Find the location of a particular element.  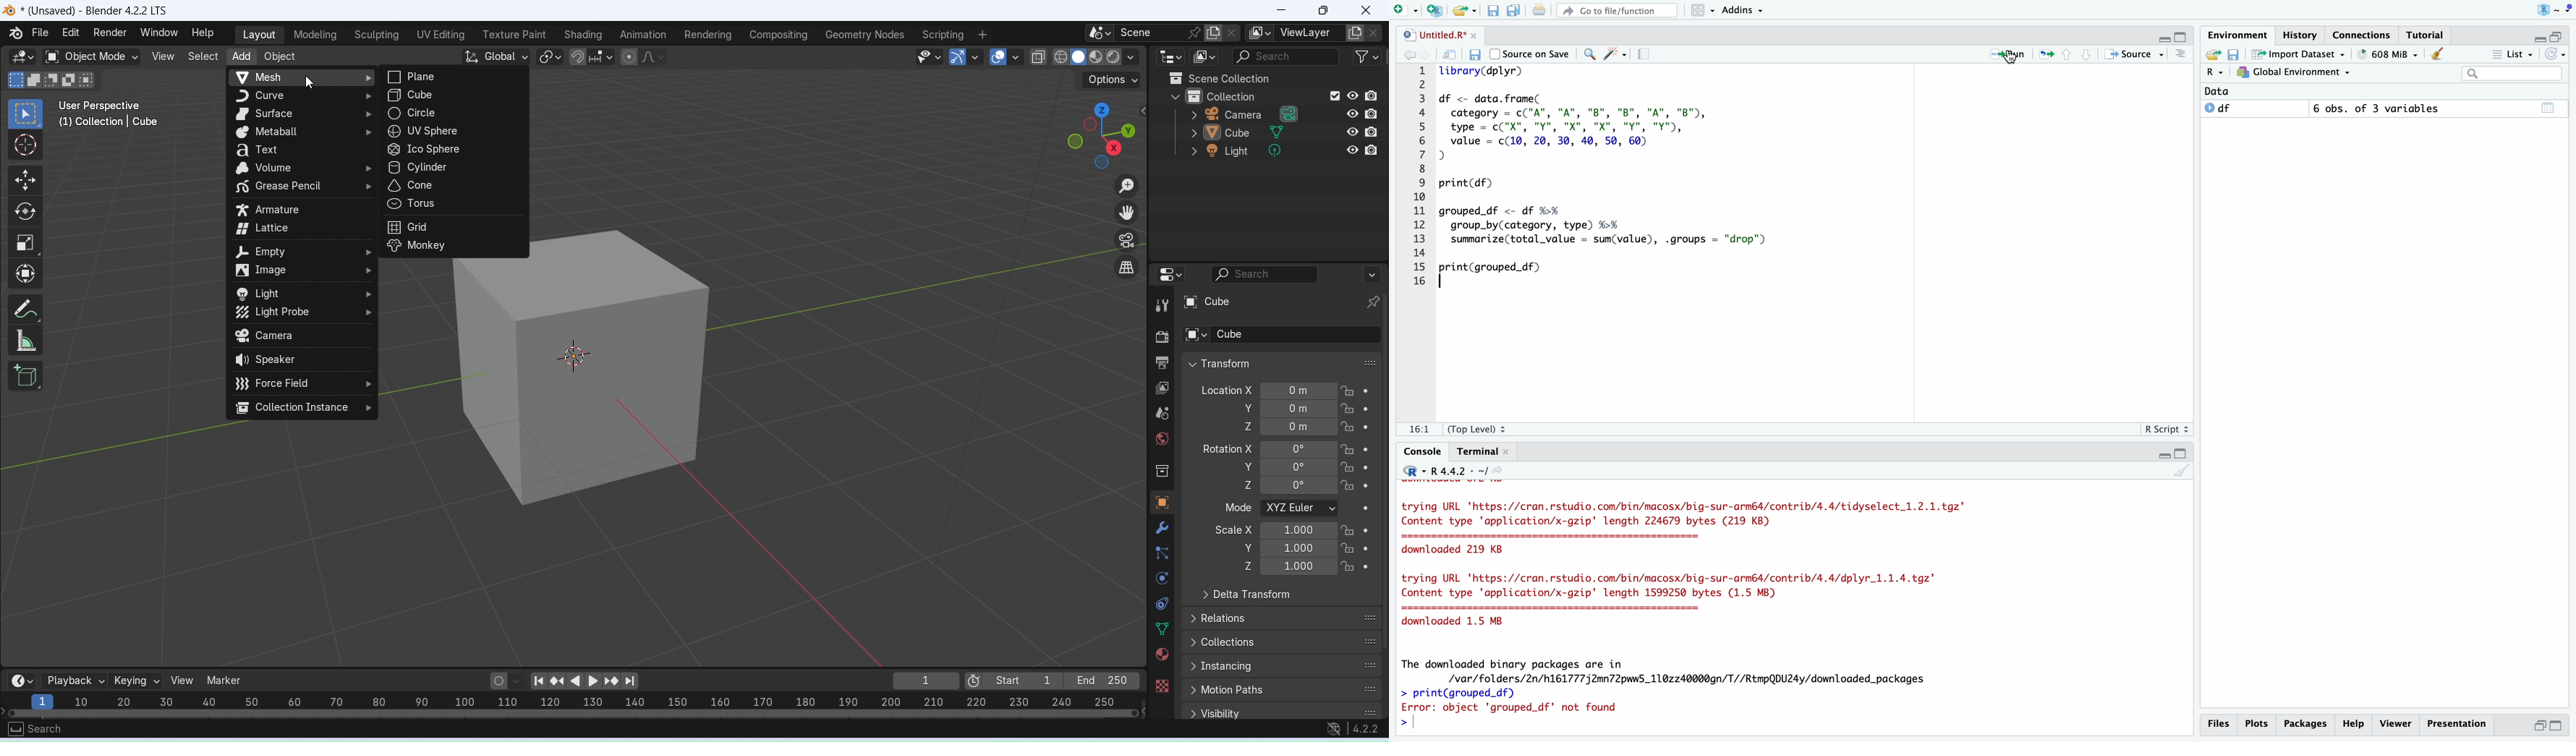

Calender is located at coordinates (2550, 108).